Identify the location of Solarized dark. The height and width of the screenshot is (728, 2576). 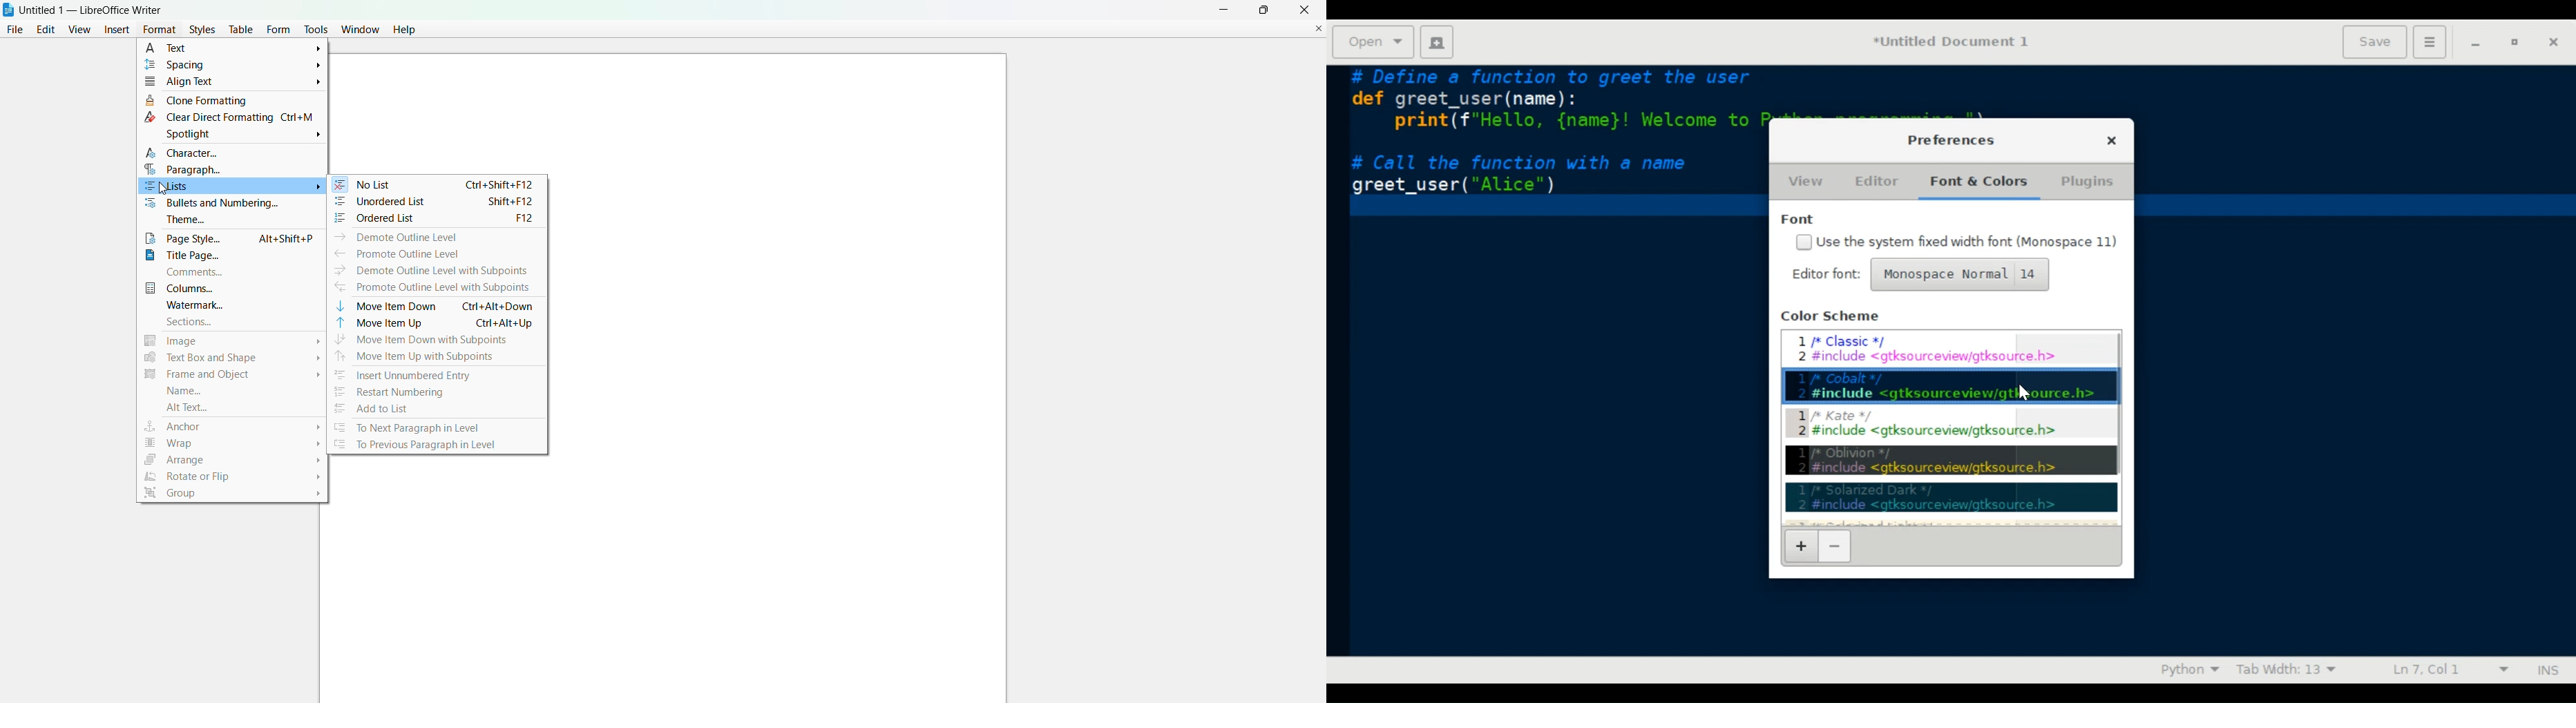
(1952, 497).